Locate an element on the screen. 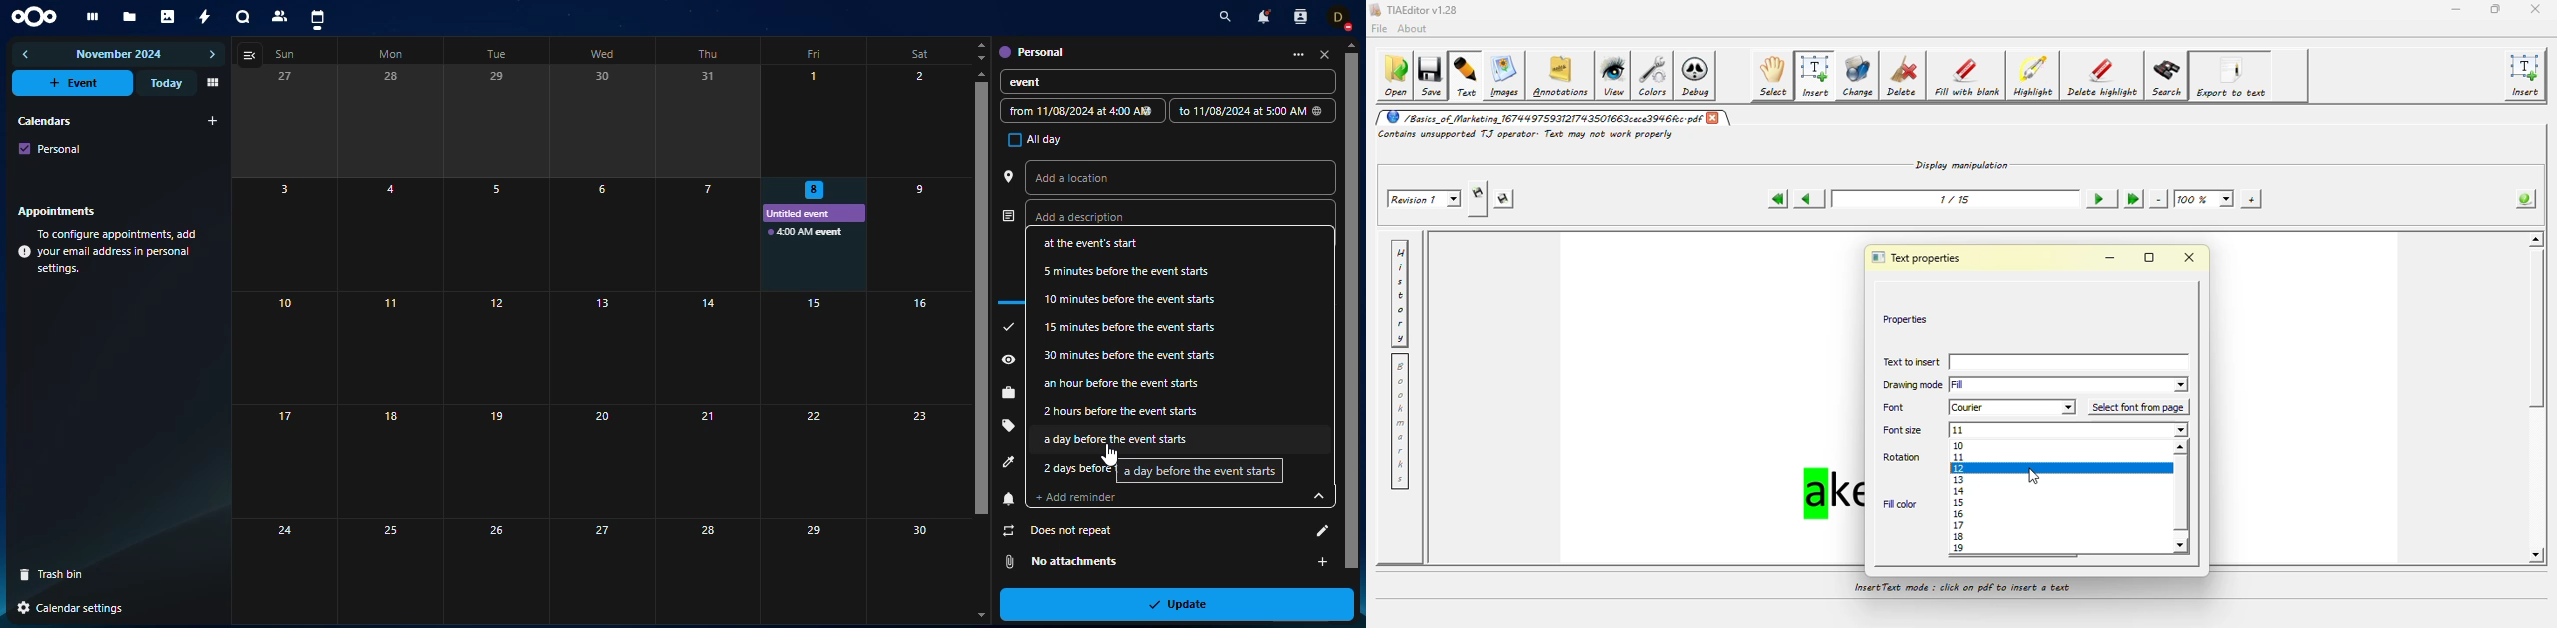  Down is located at coordinates (980, 58).